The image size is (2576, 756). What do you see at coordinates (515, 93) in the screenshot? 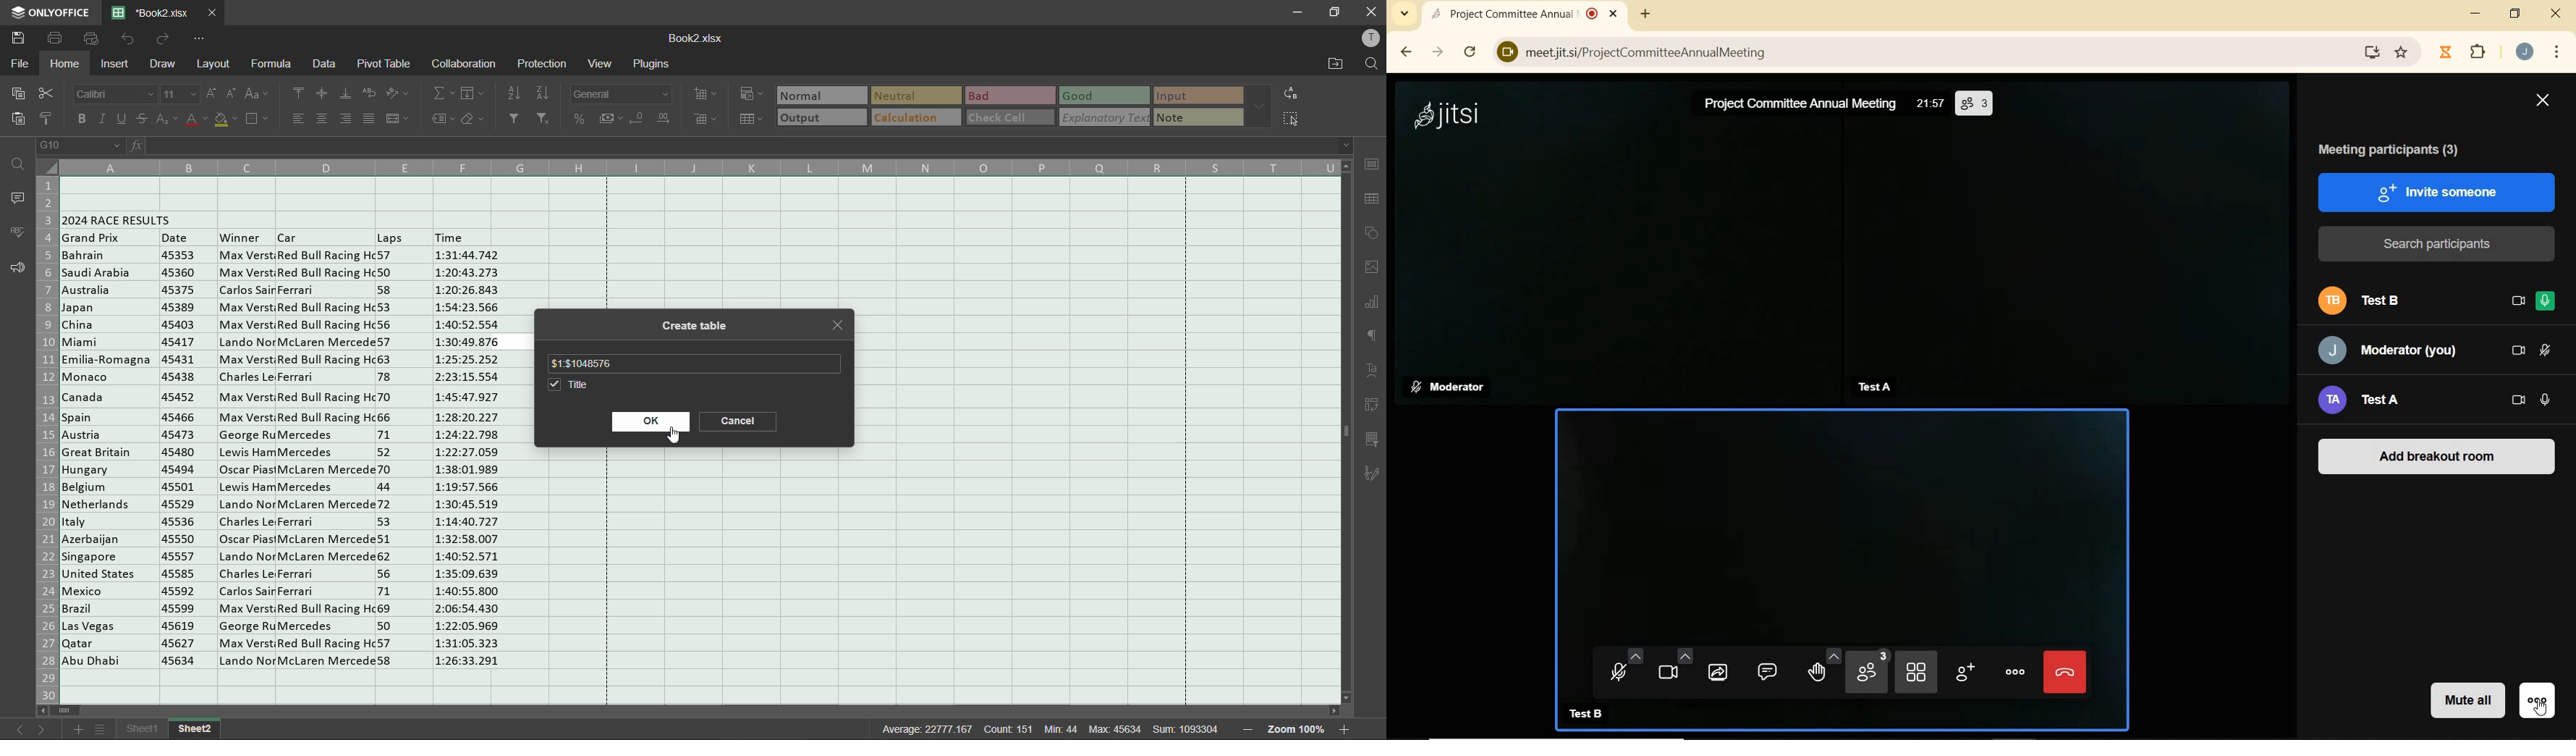
I see `sort ascending` at bounding box center [515, 93].